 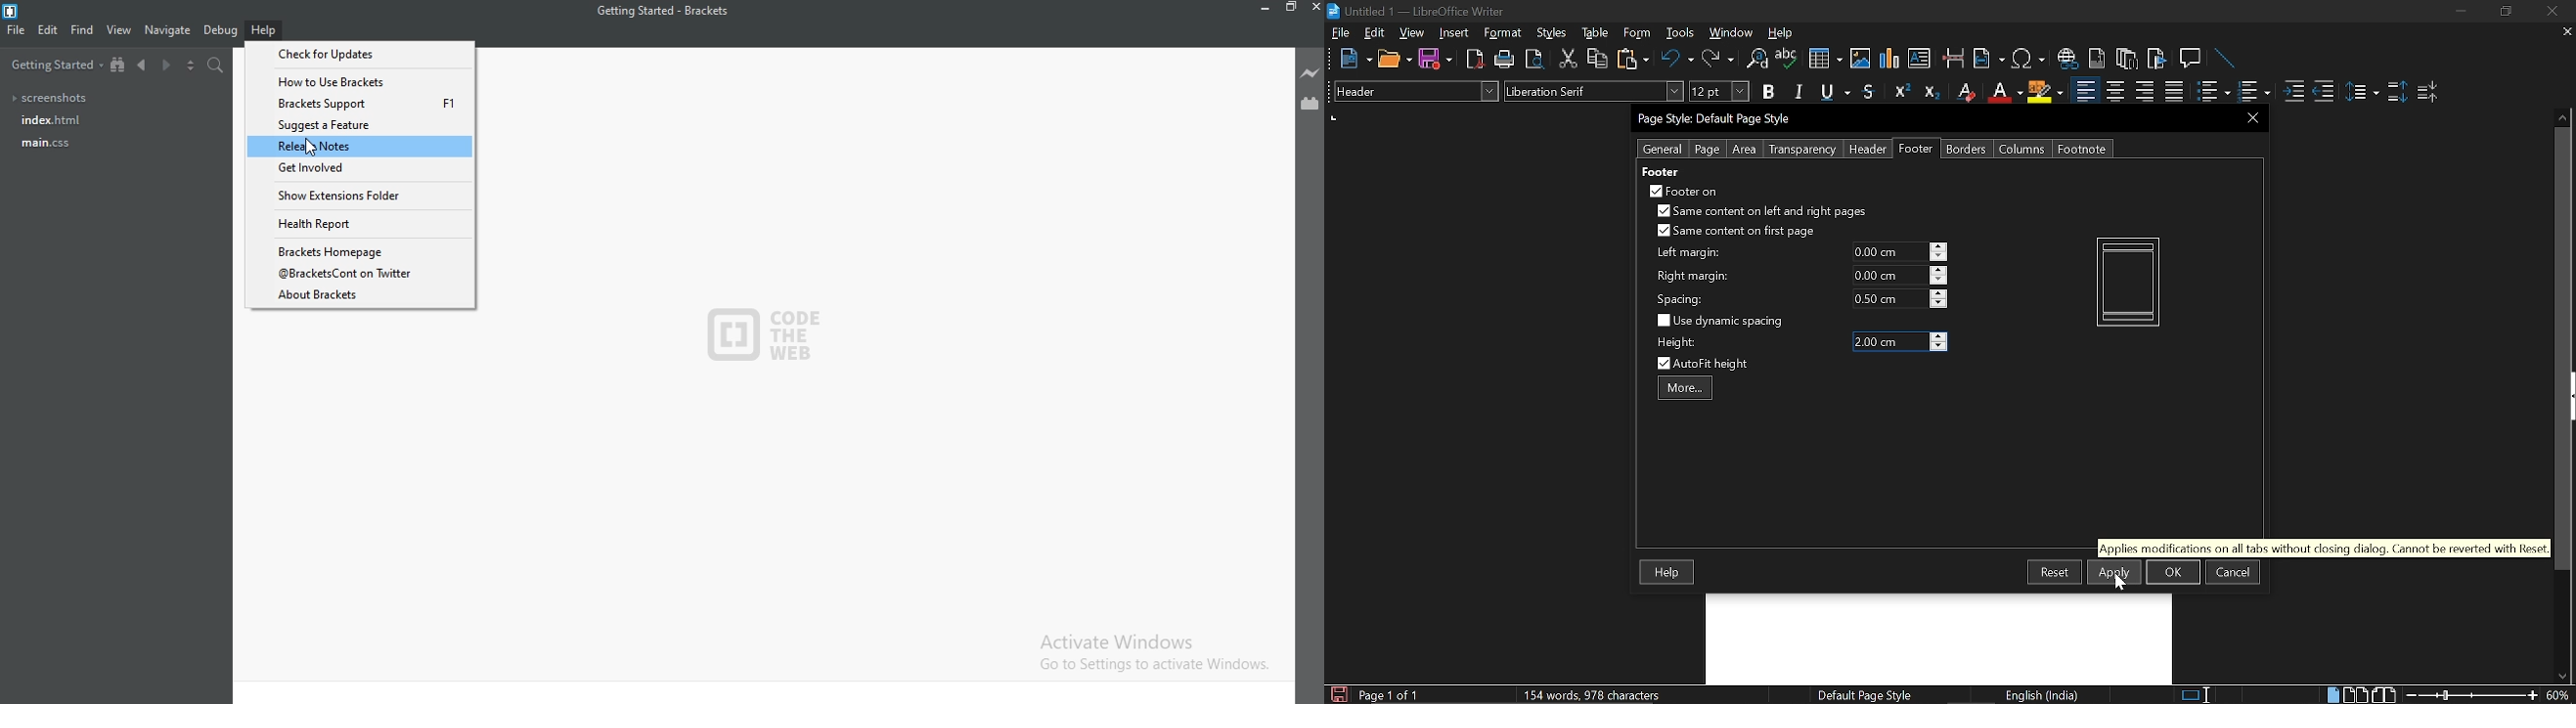 What do you see at coordinates (1678, 59) in the screenshot?
I see `Undo` at bounding box center [1678, 59].